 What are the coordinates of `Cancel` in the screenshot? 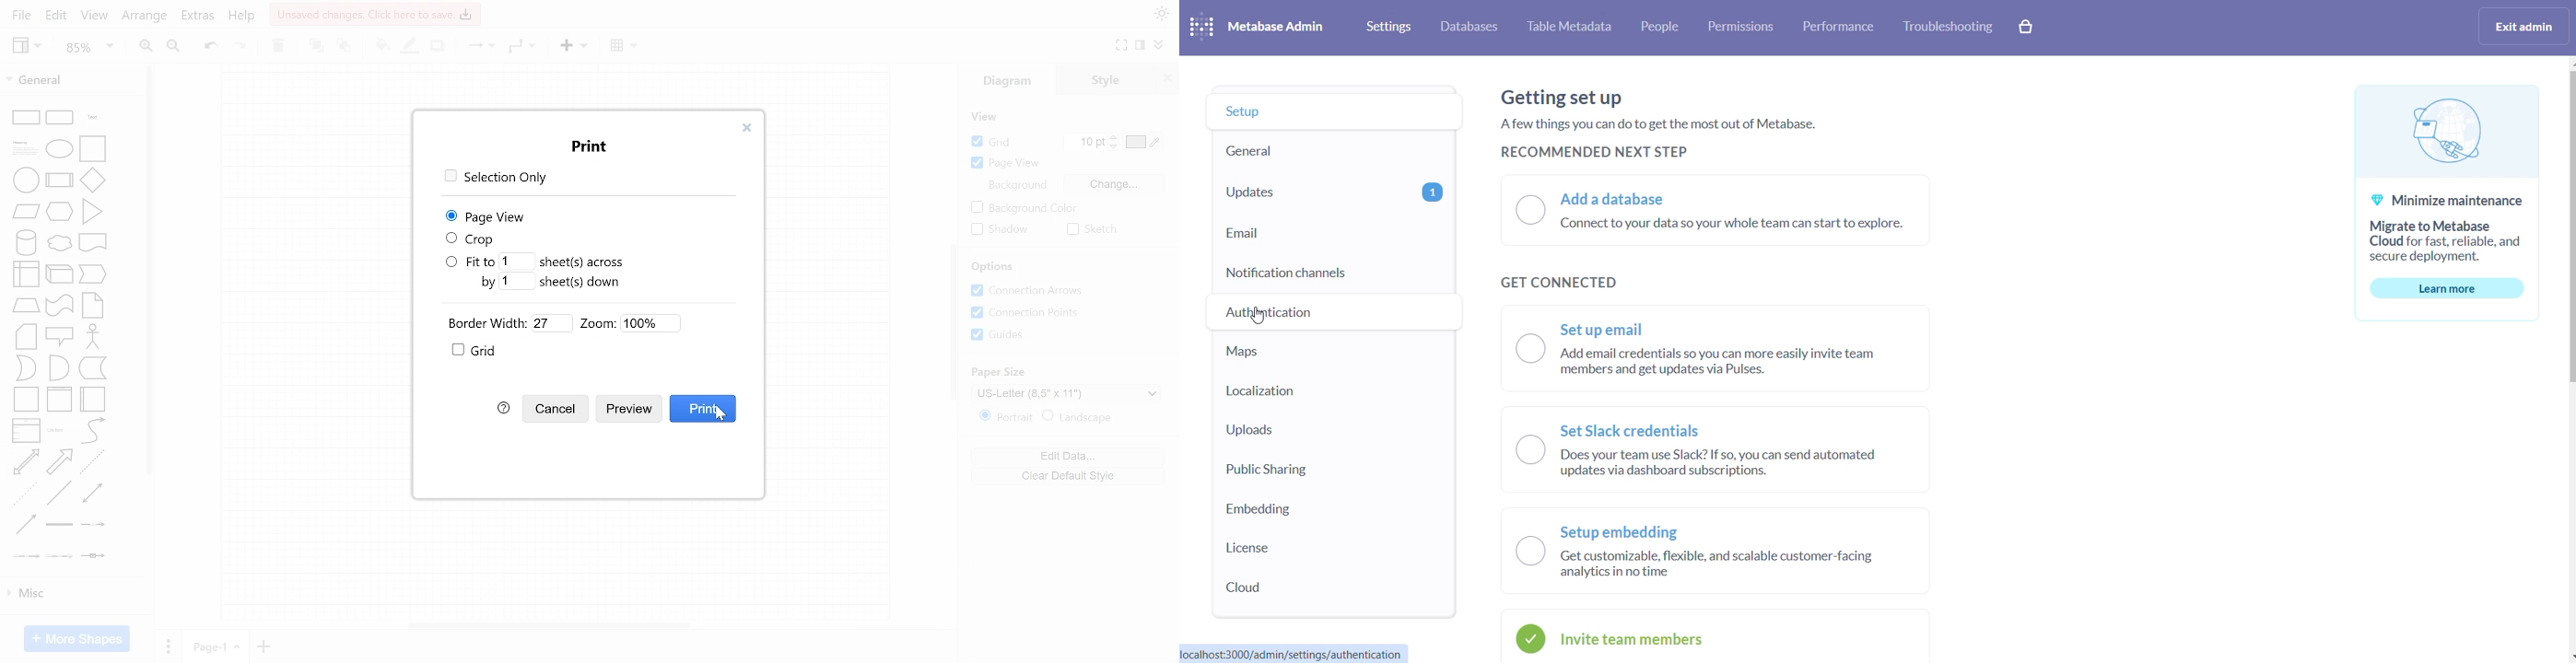 It's located at (556, 409).